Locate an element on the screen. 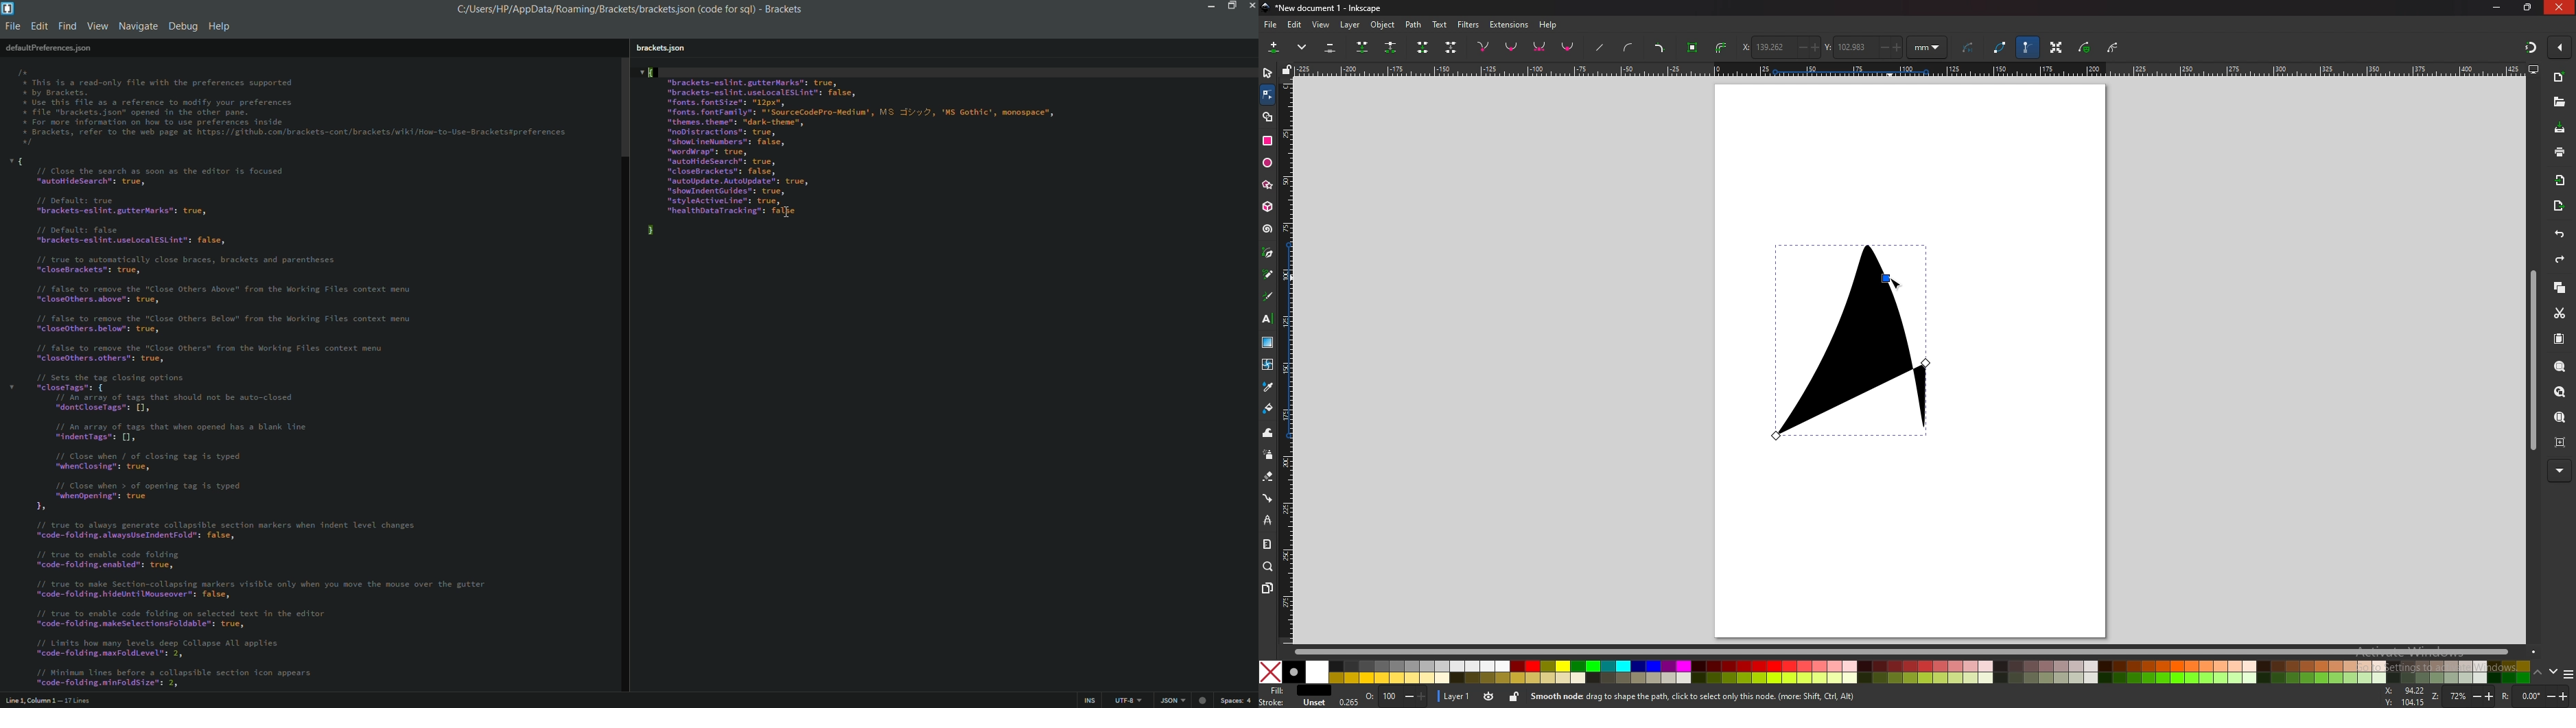  rotate is located at coordinates (2536, 696).